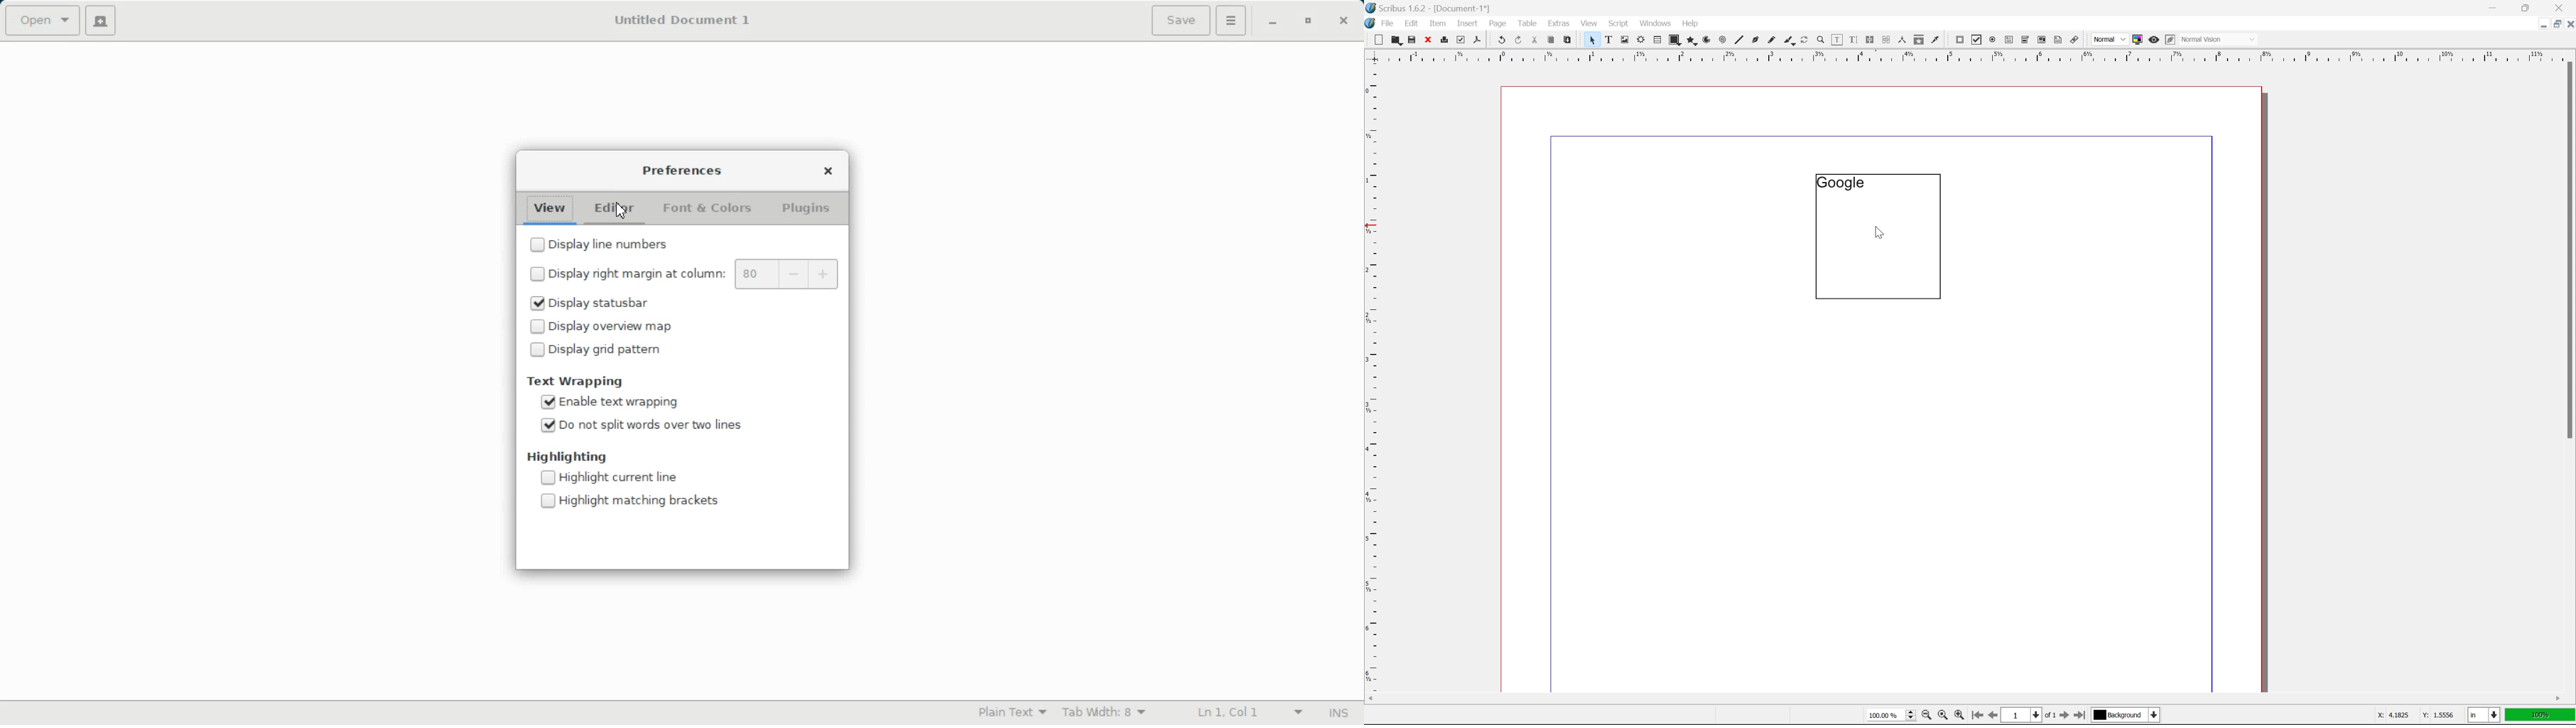 The height and width of the screenshot is (728, 2576). I want to click on zoom to 100%, so click(1942, 717).